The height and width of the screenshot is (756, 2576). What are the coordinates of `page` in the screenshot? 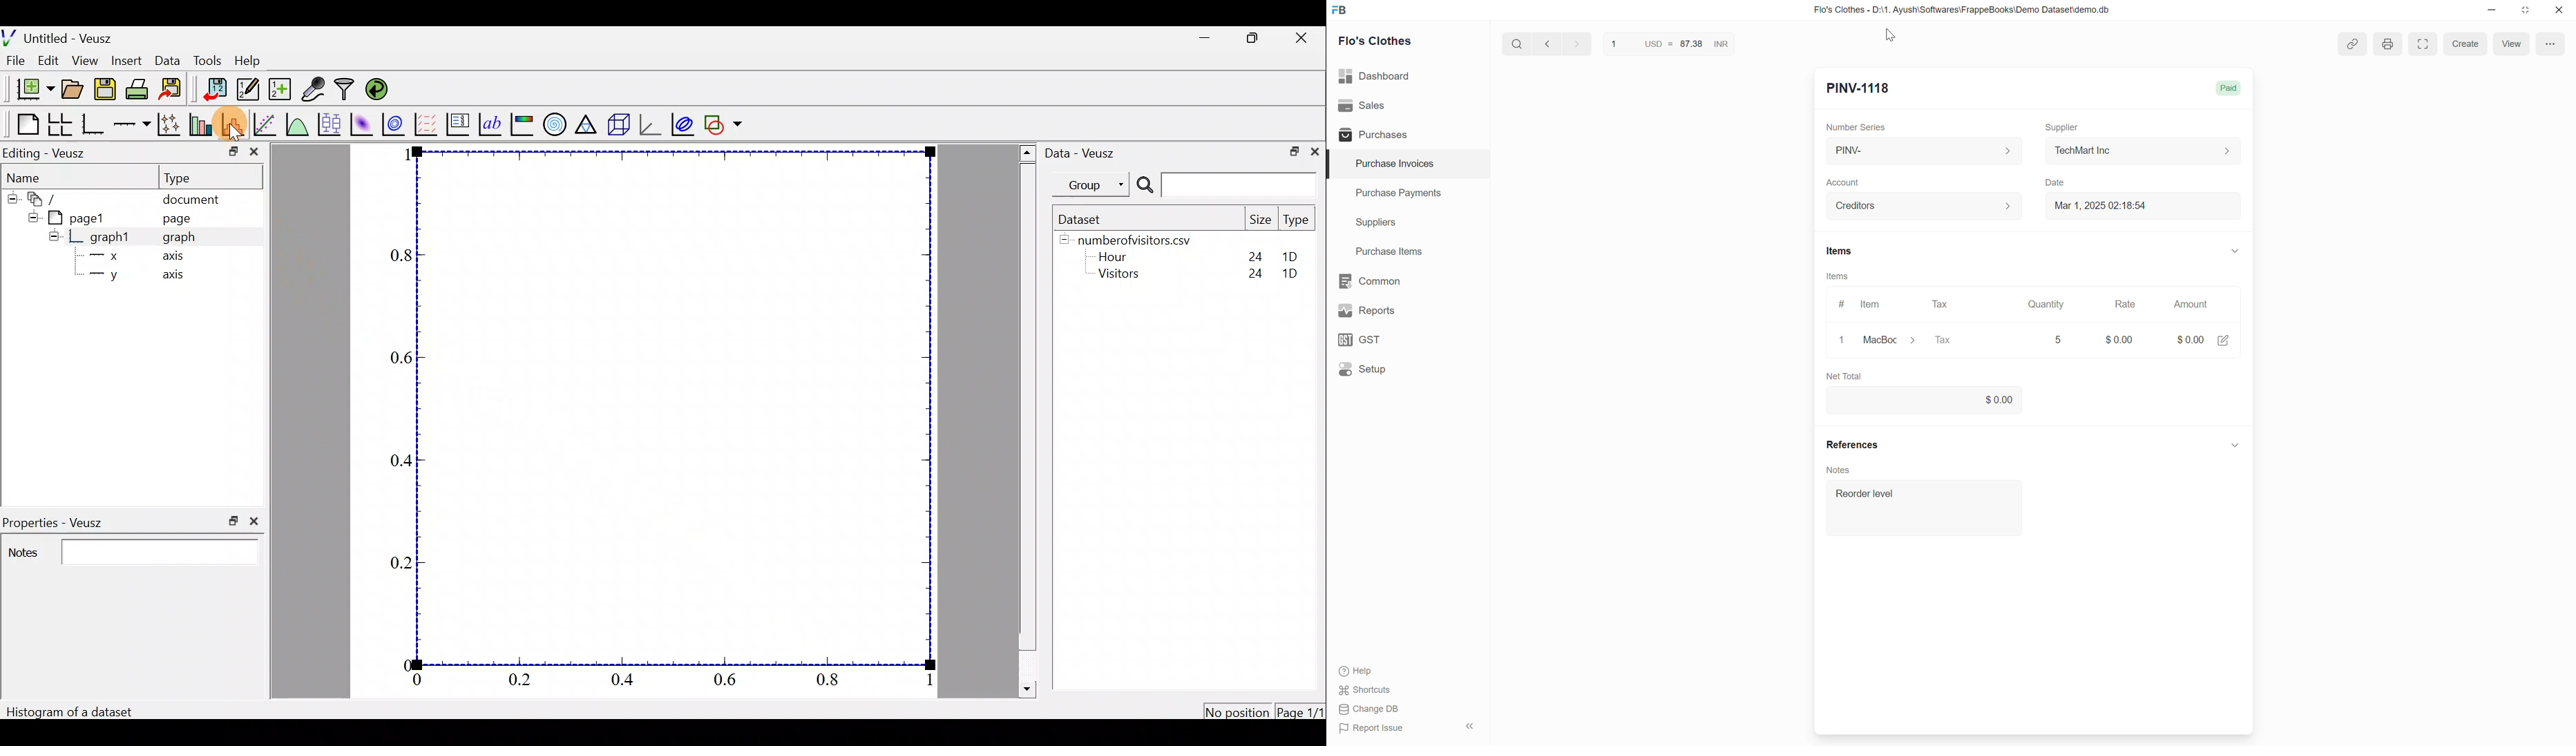 It's located at (179, 219).